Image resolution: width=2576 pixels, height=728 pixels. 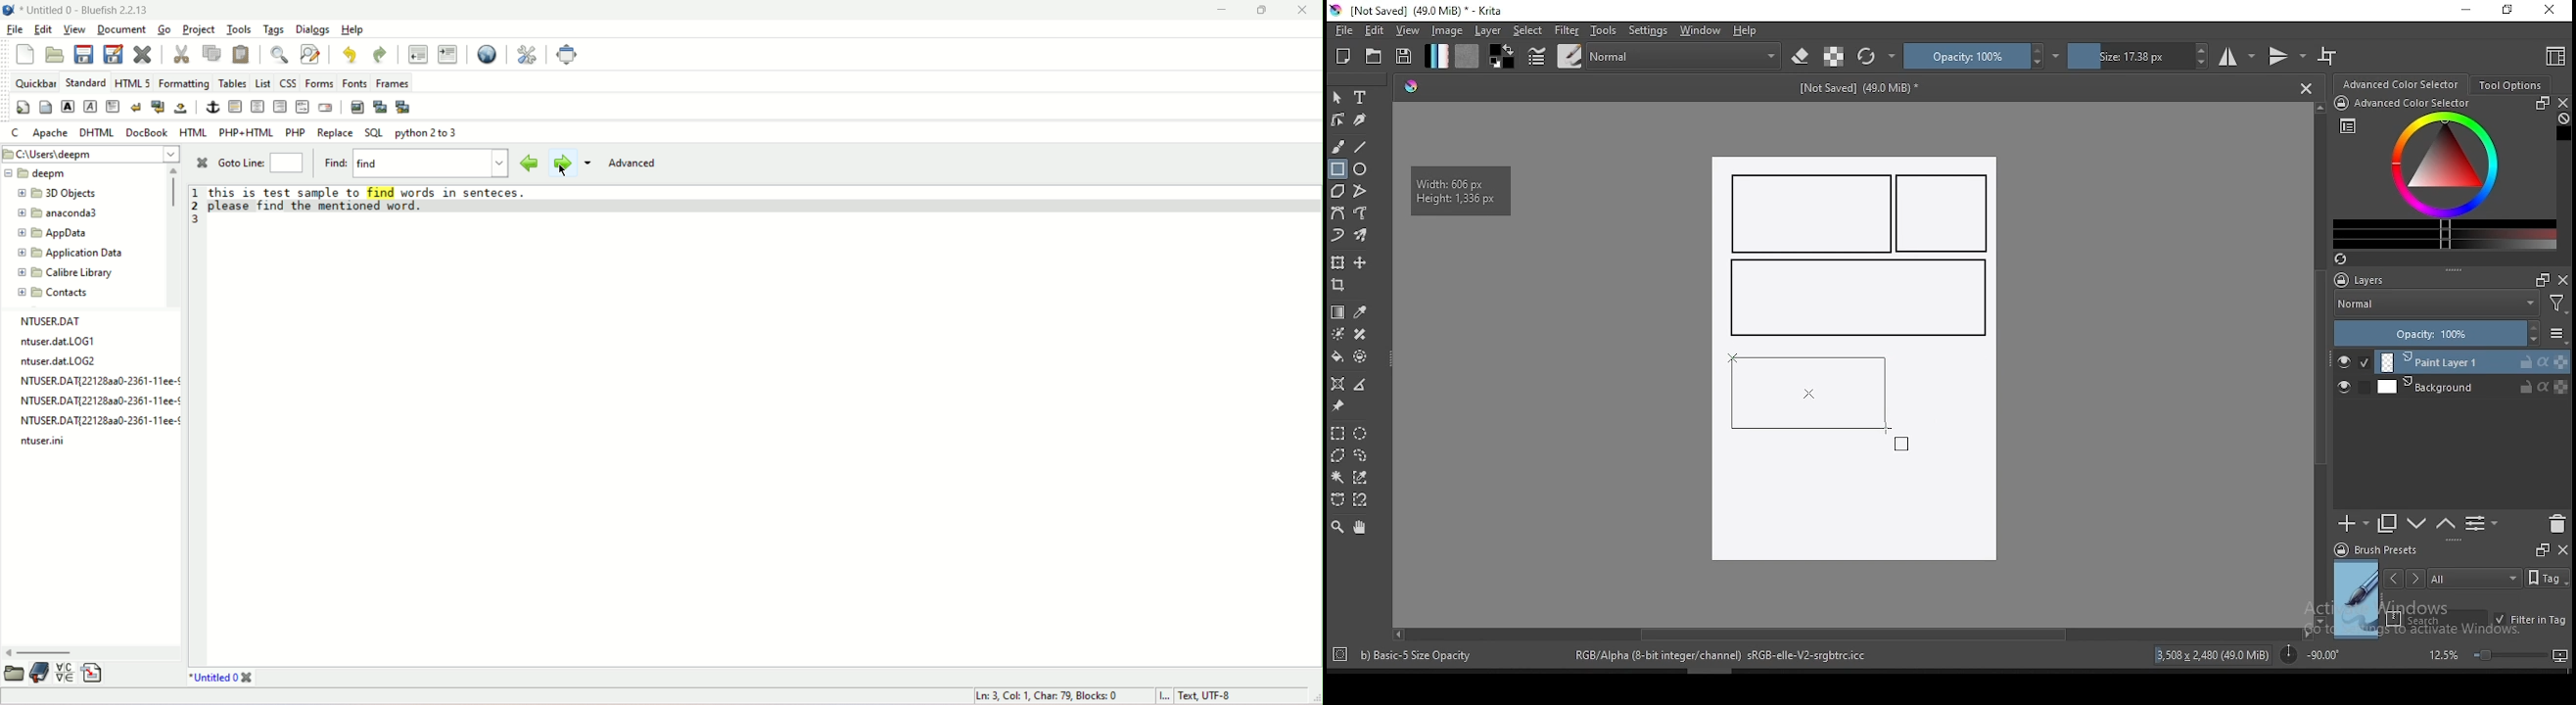 What do you see at coordinates (133, 83) in the screenshot?
I see `HTML 5` at bounding box center [133, 83].